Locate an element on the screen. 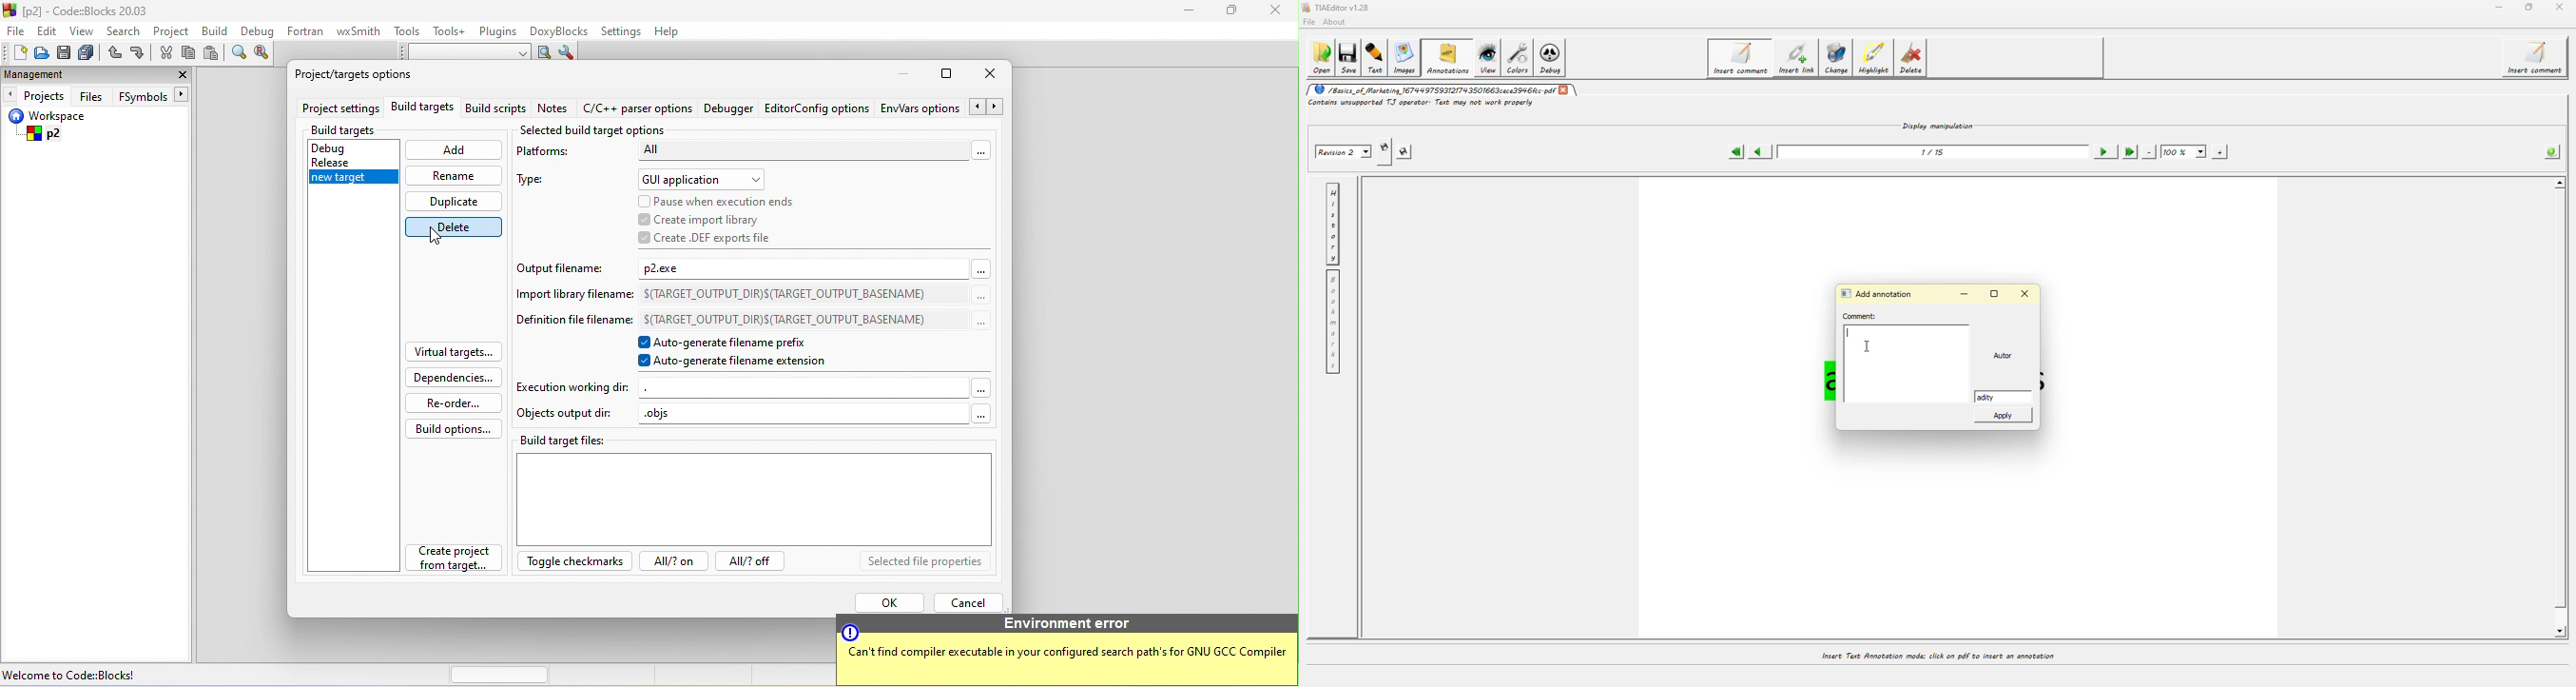 Image resolution: width=2576 pixels, height=700 pixels. pause when execution ends is located at coordinates (726, 200).